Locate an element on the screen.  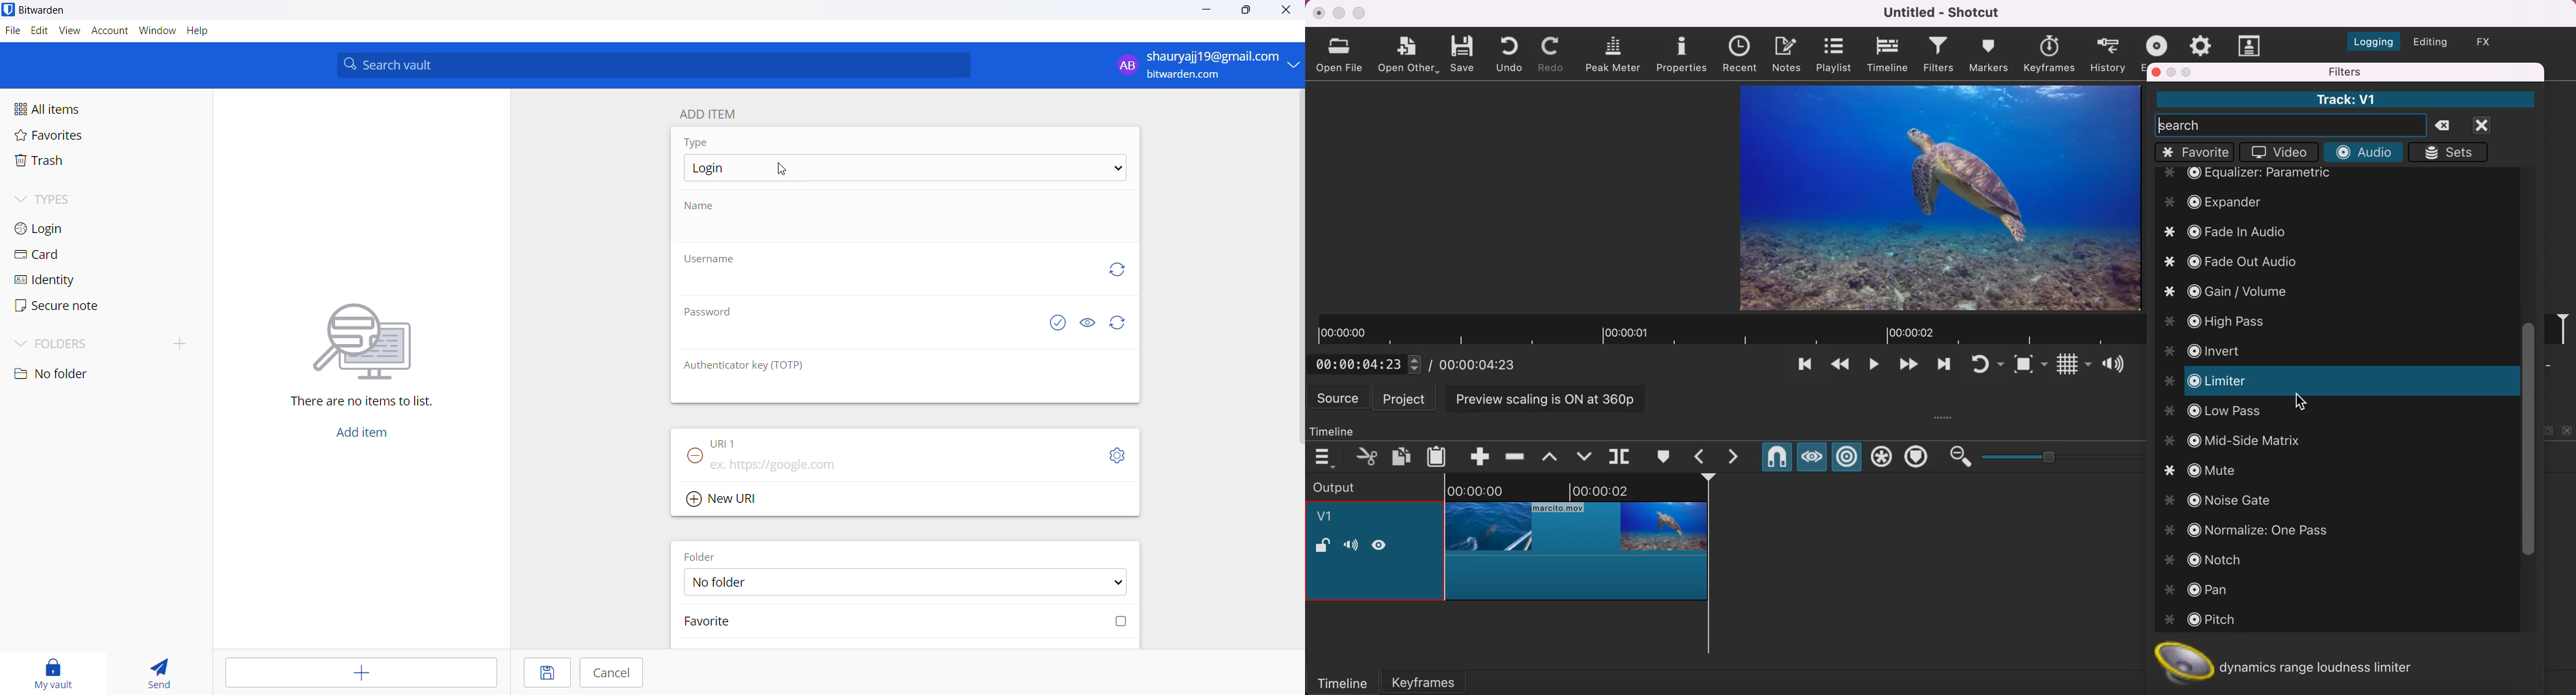
play quickly backwards is located at coordinates (1839, 367).